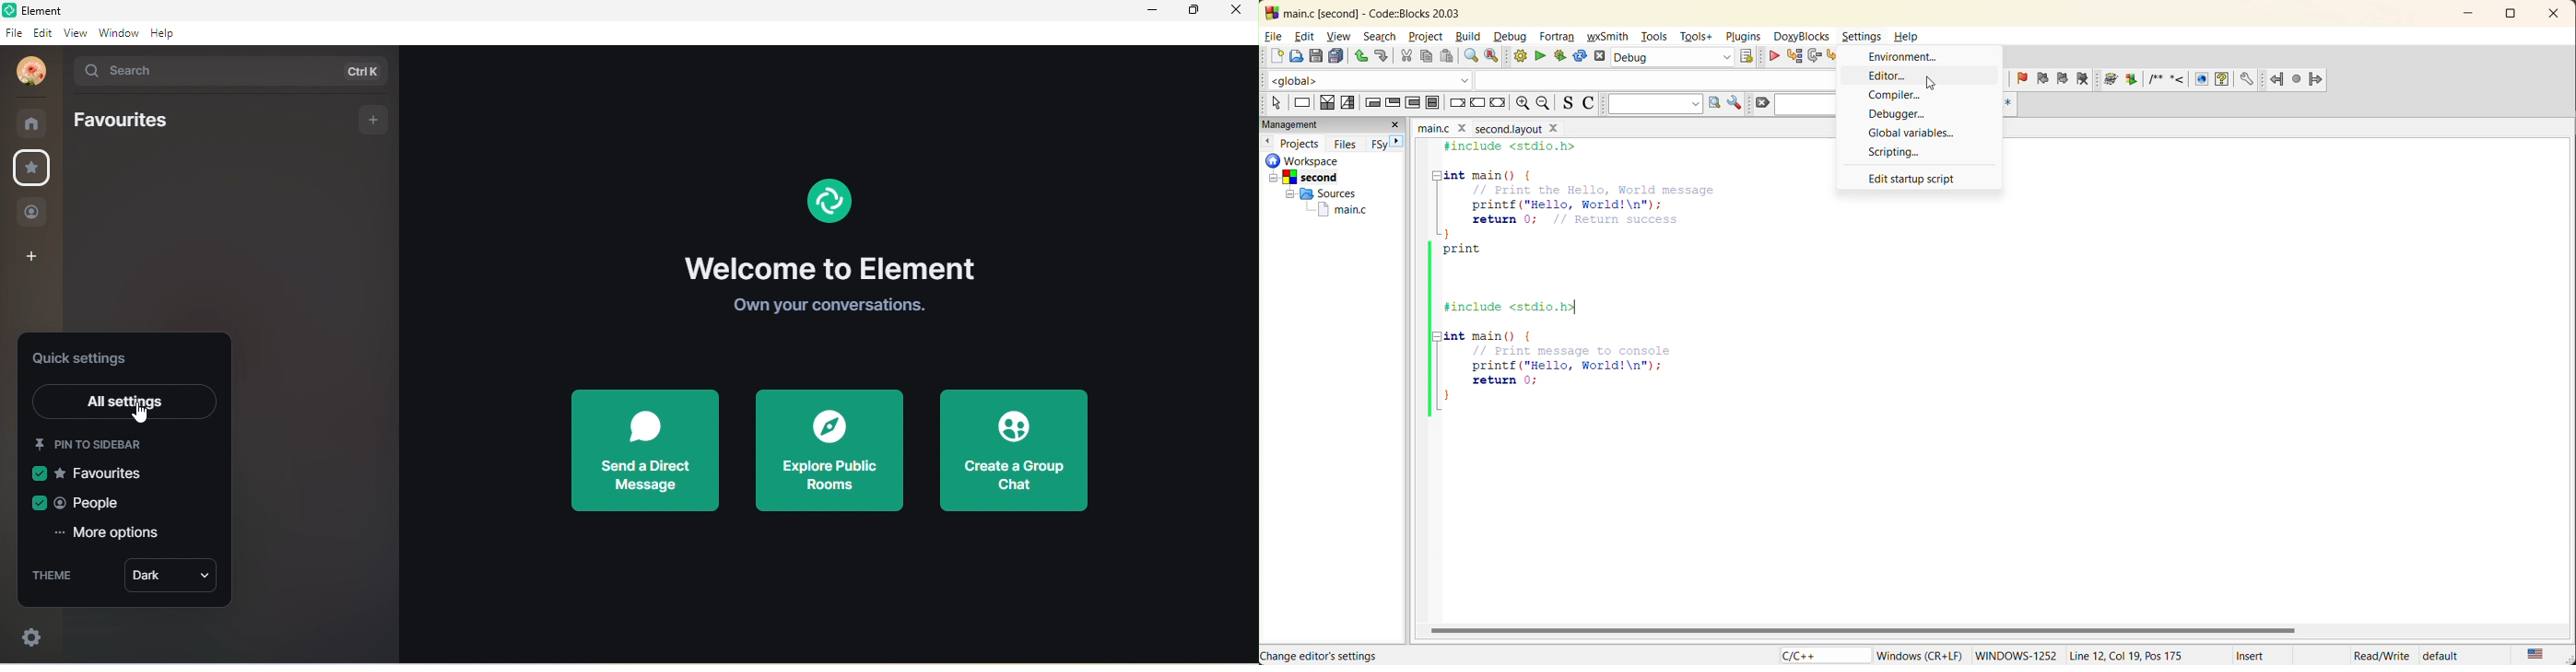 This screenshot has width=2576, height=672. What do you see at coordinates (117, 34) in the screenshot?
I see `window` at bounding box center [117, 34].